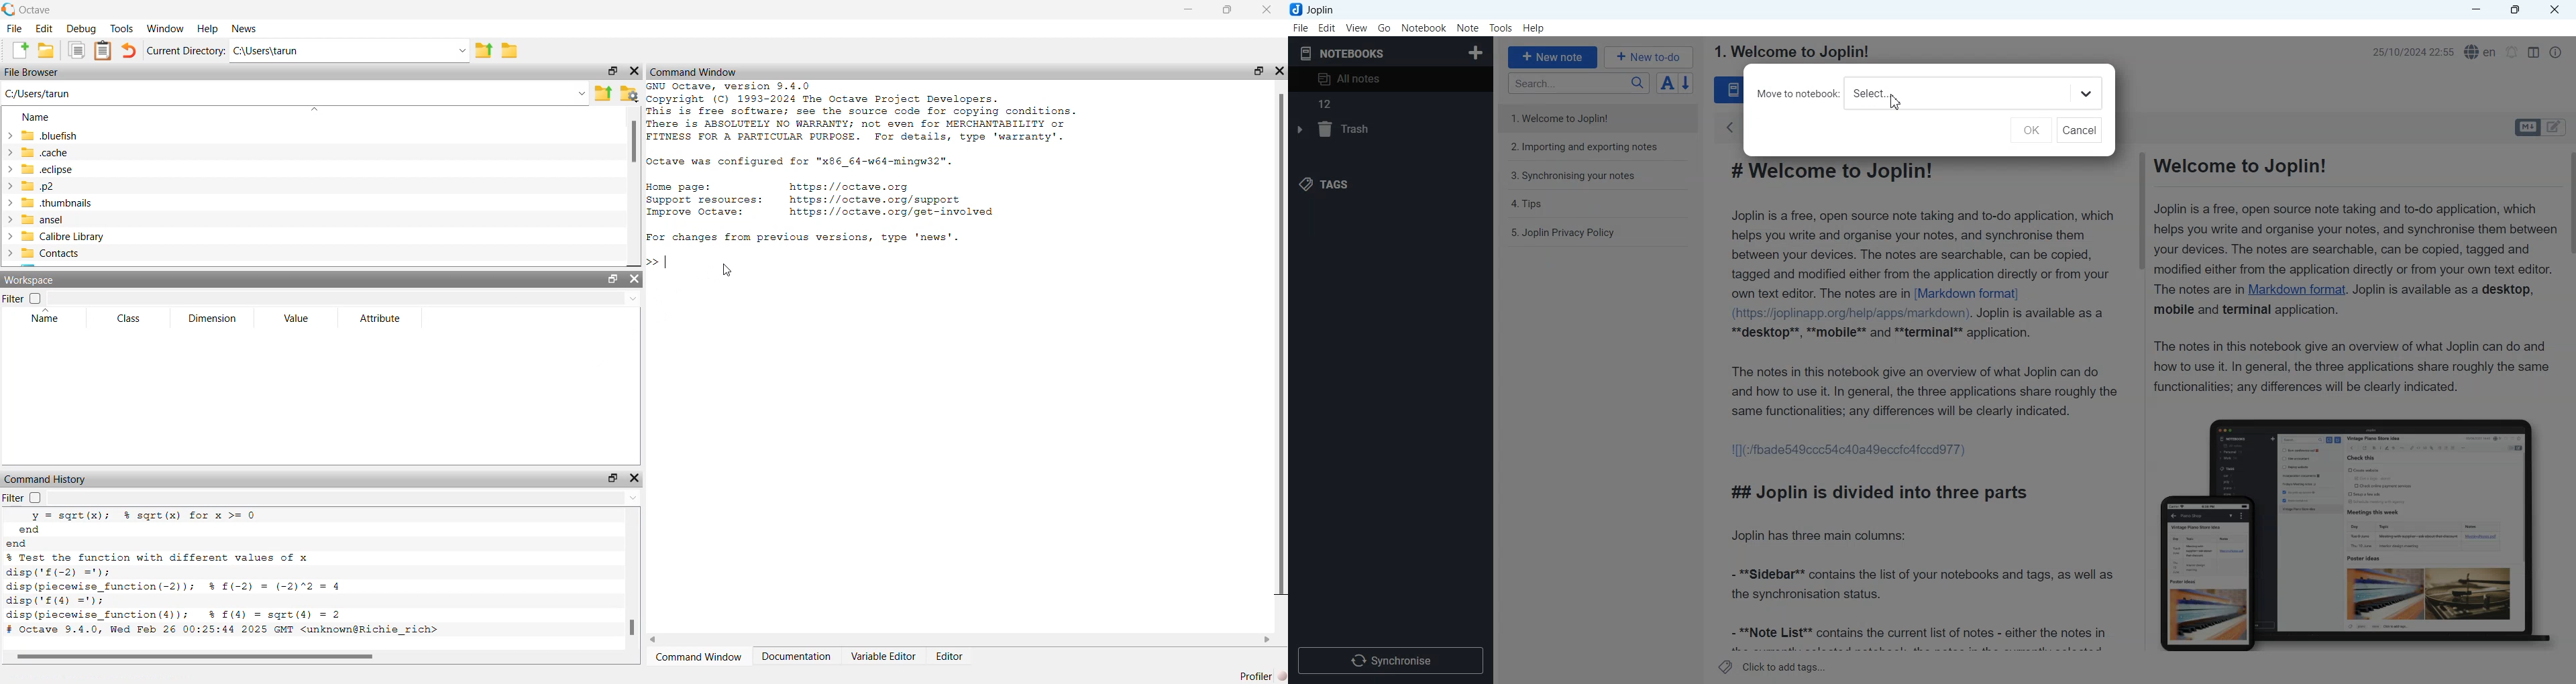  Describe the element at coordinates (1300, 27) in the screenshot. I see `File ` at that location.